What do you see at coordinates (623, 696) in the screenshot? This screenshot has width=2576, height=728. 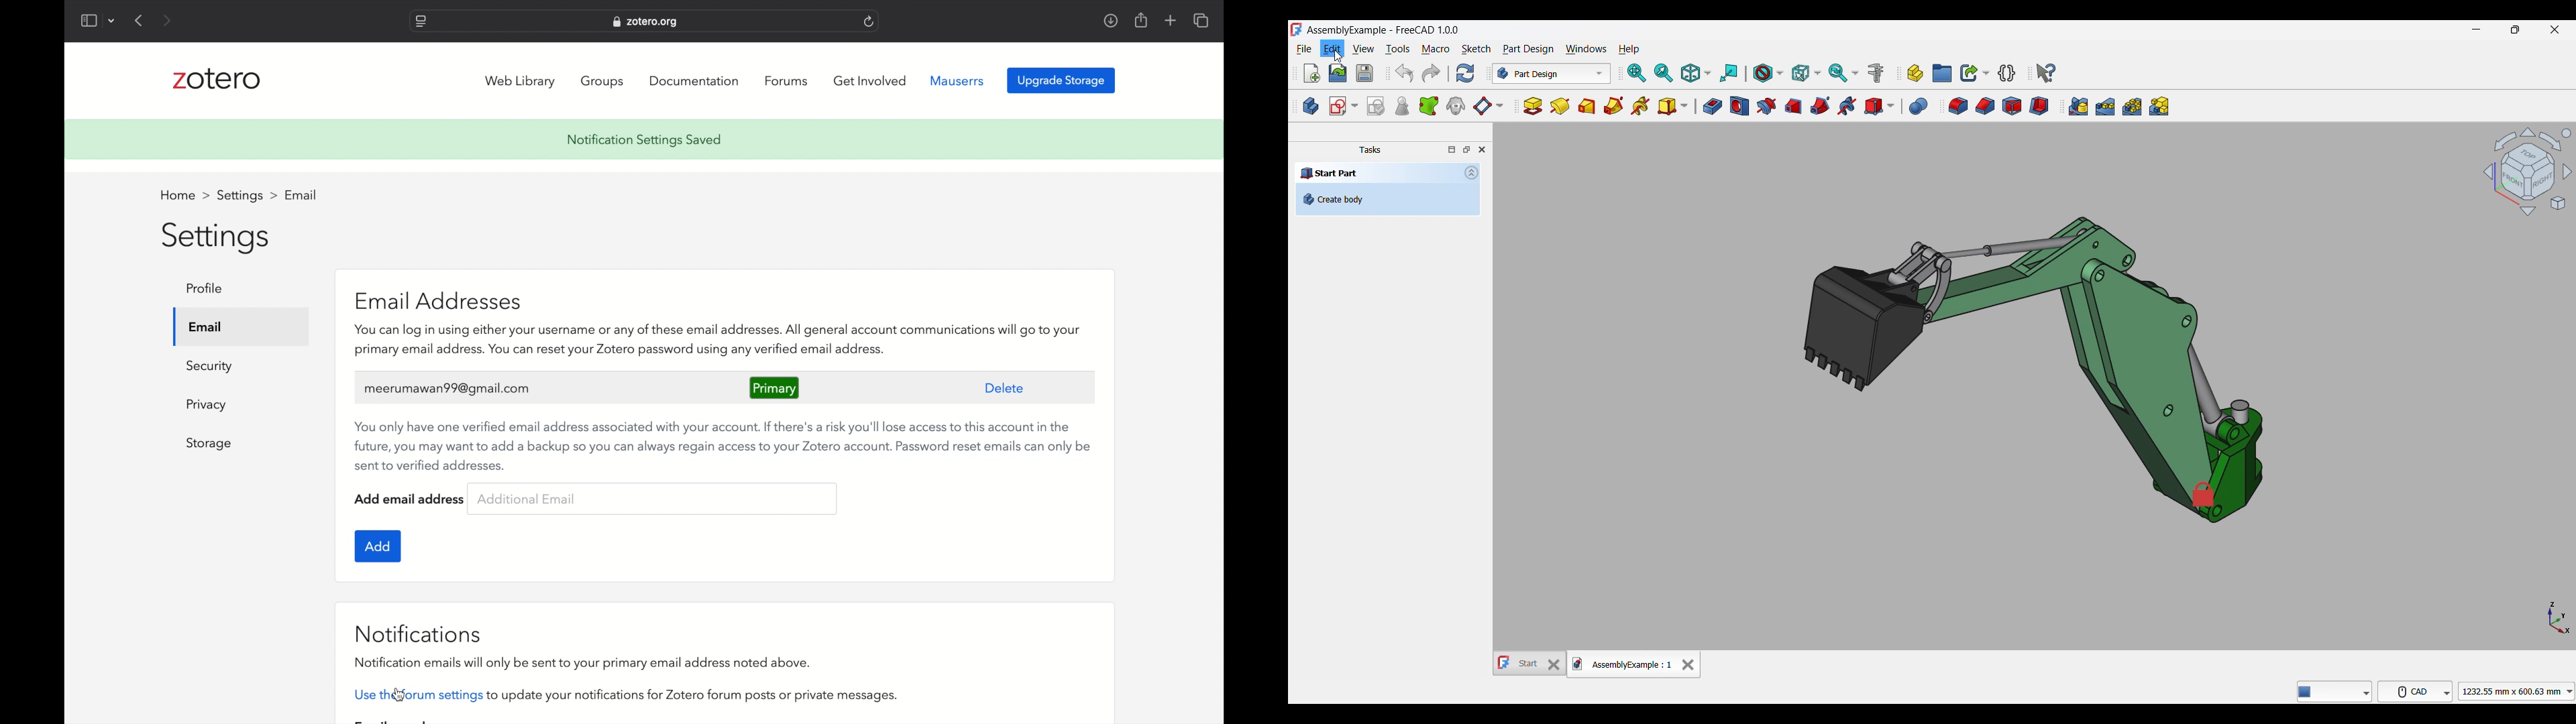 I see `use the forum settings to update your notifications for zpotero forum posts or private messages` at bounding box center [623, 696].